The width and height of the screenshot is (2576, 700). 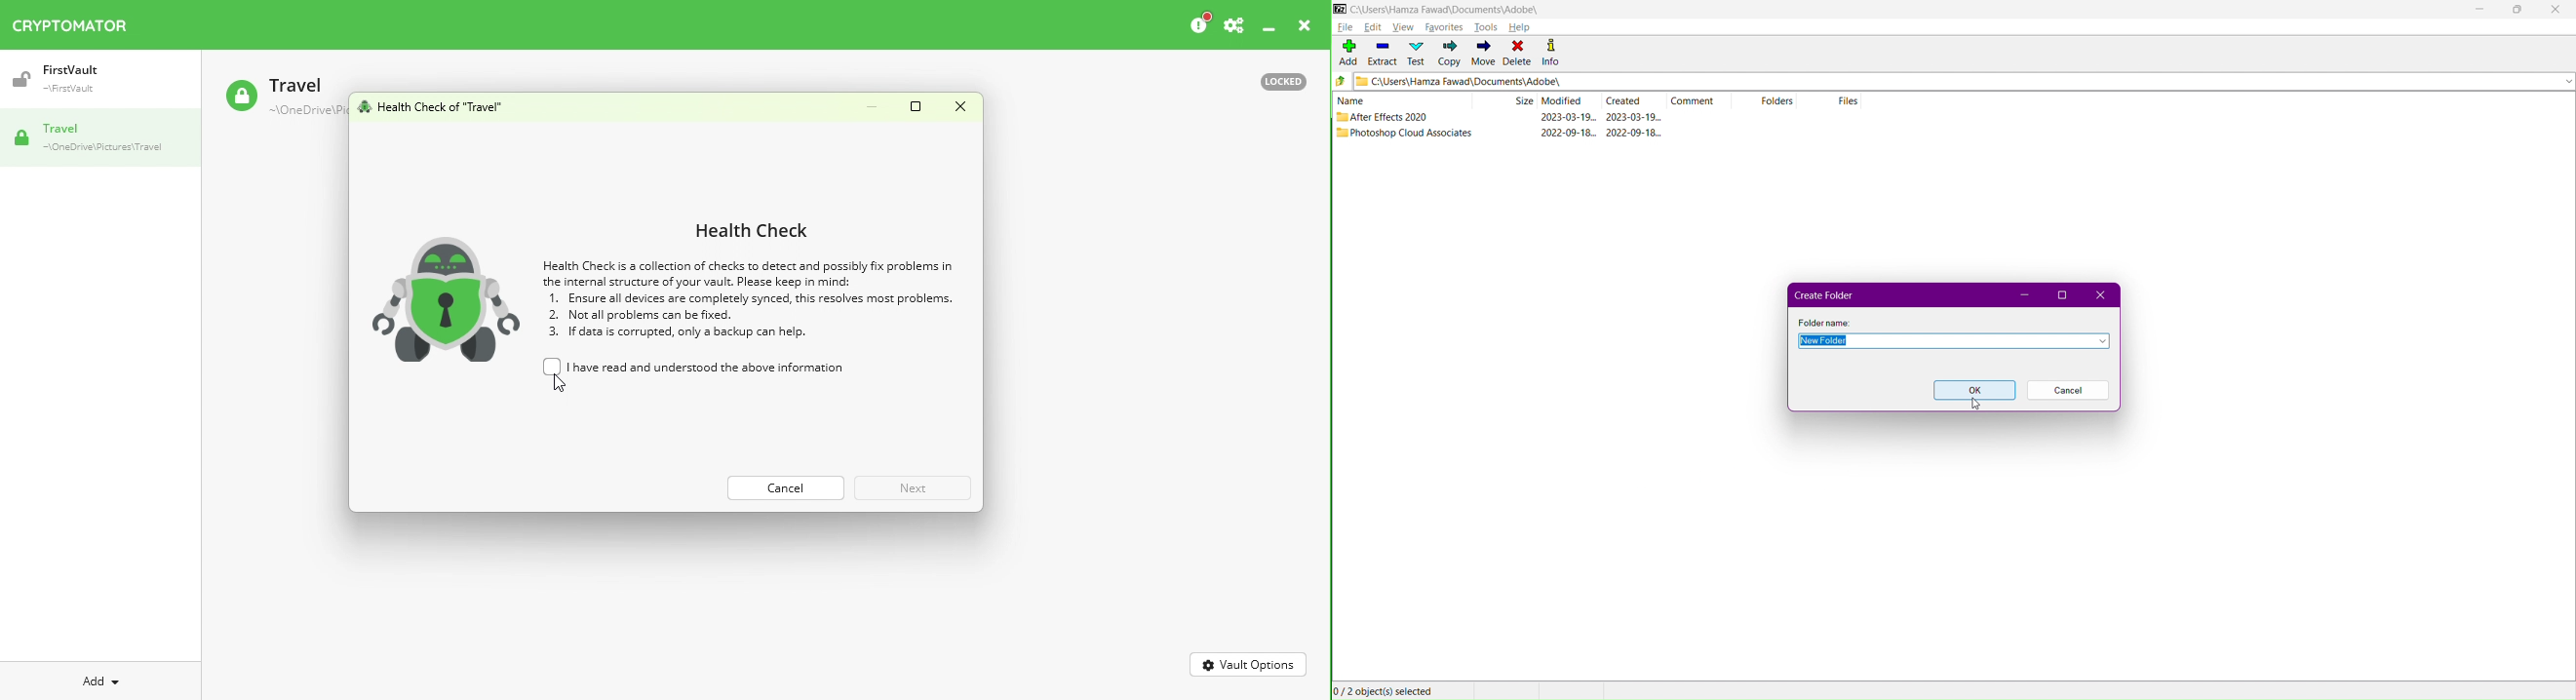 I want to click on Delete, so click(x=1518, y=54).